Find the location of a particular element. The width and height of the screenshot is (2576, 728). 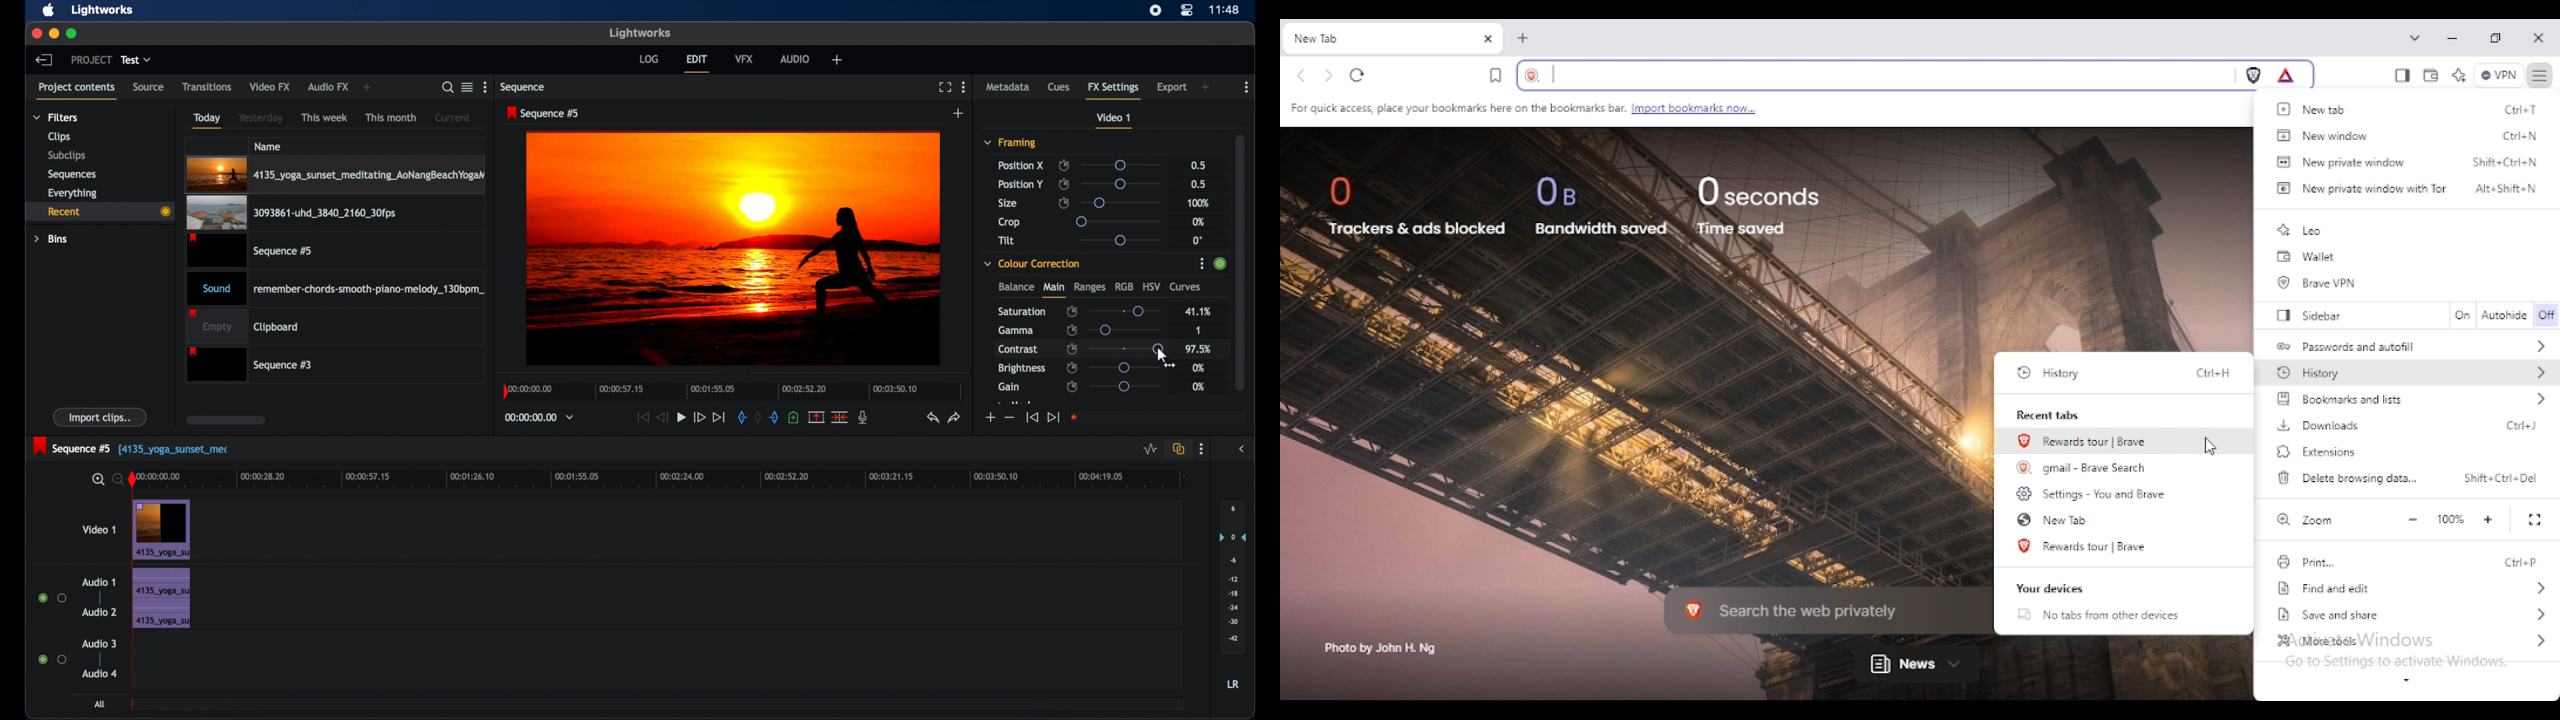

video fx is located at coordinates (271, 87).